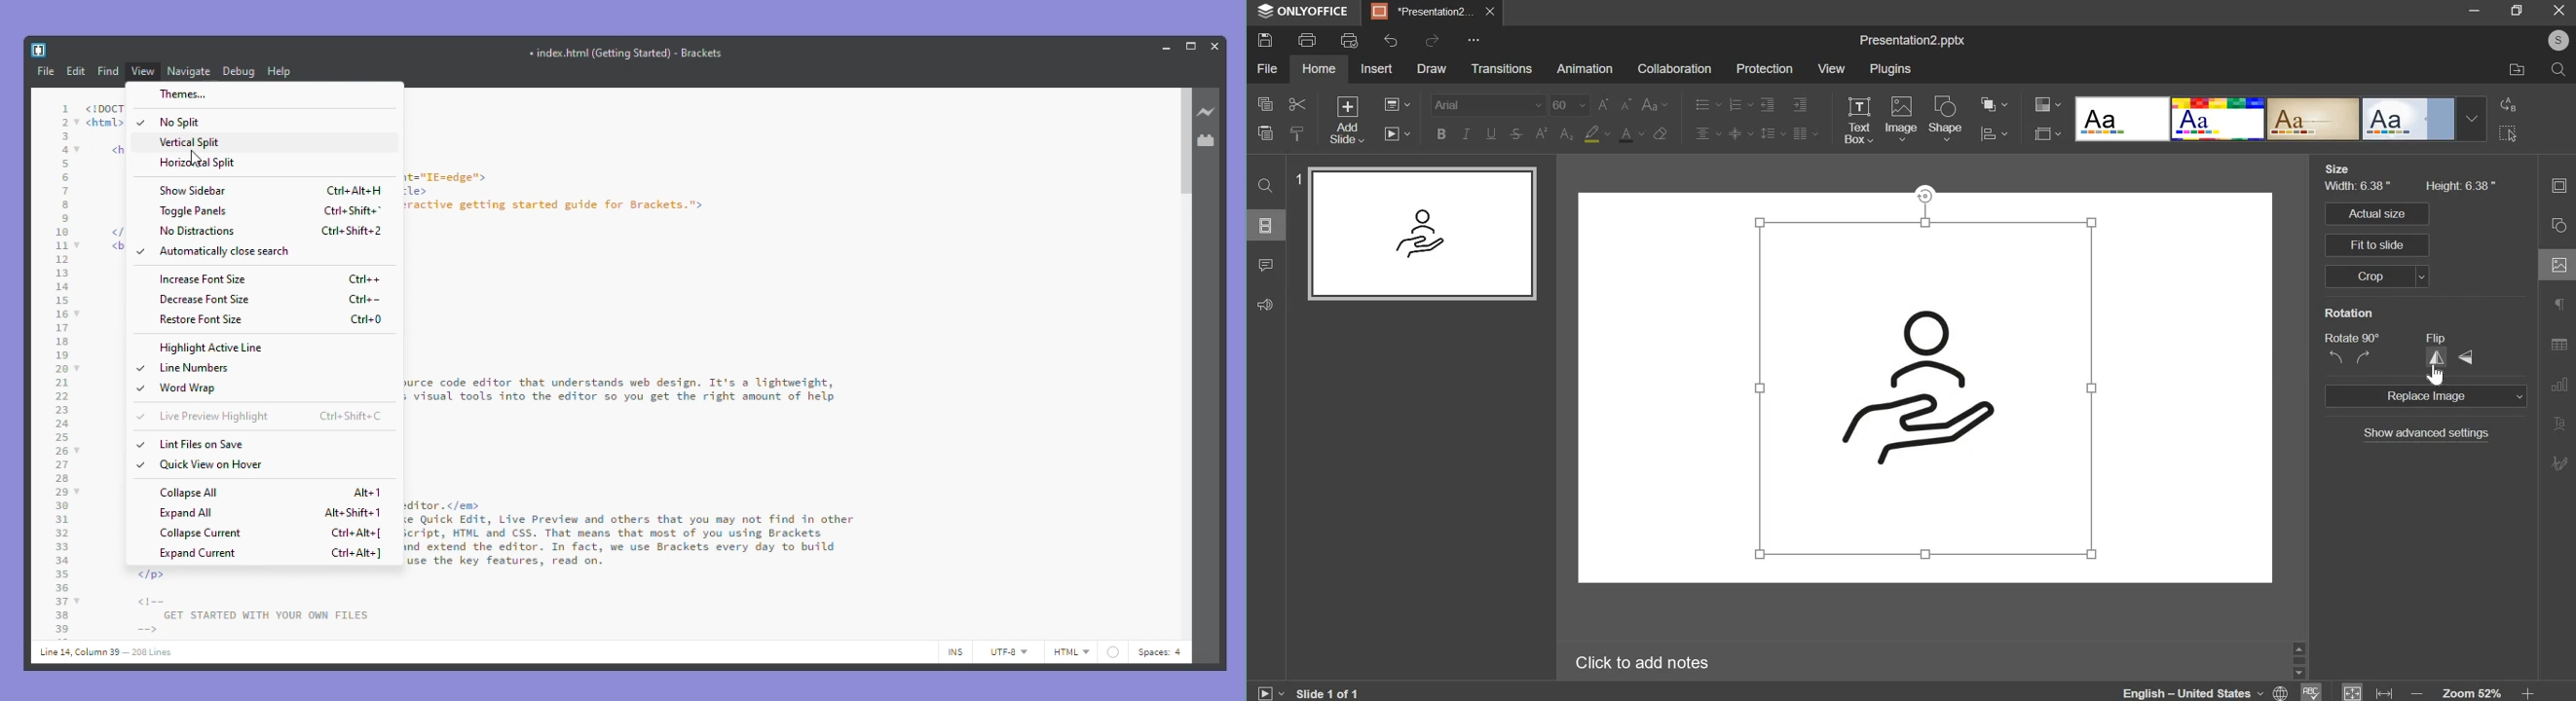  I want to click on 13, so click(61, 273).